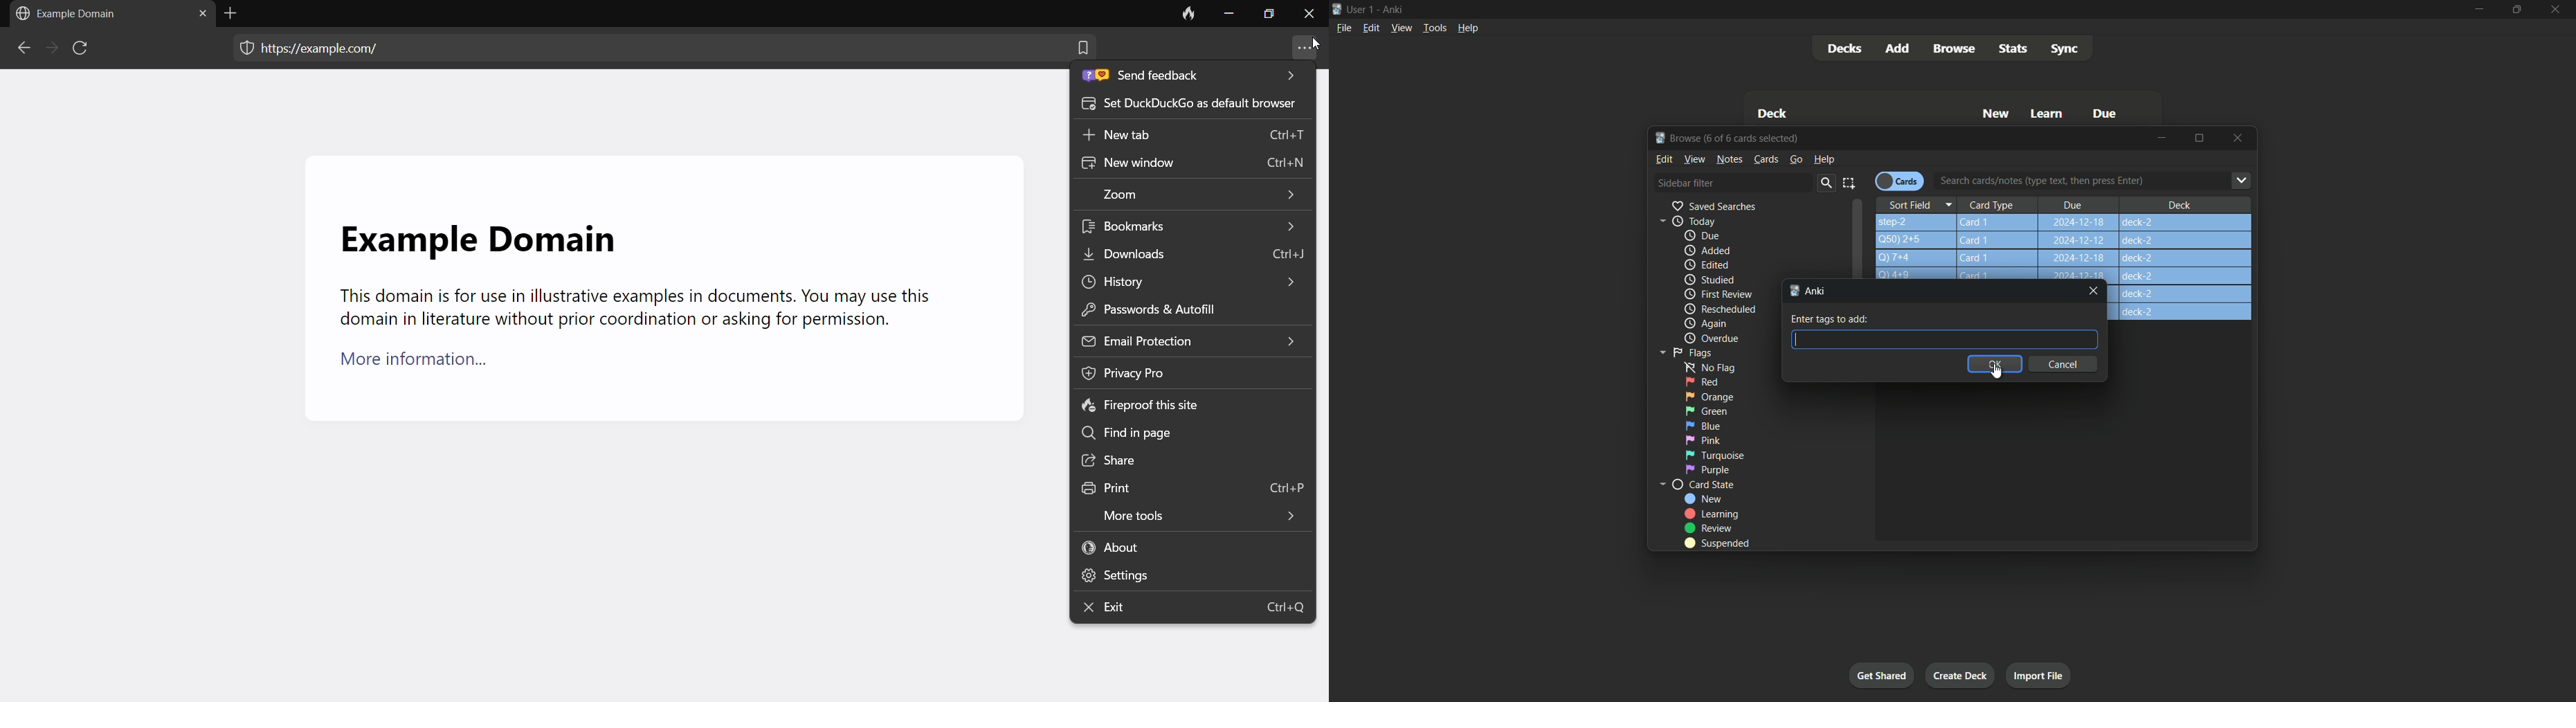  Describe the element at coordinates (1994, 363) in the screenshot. I see `OK` at that location.